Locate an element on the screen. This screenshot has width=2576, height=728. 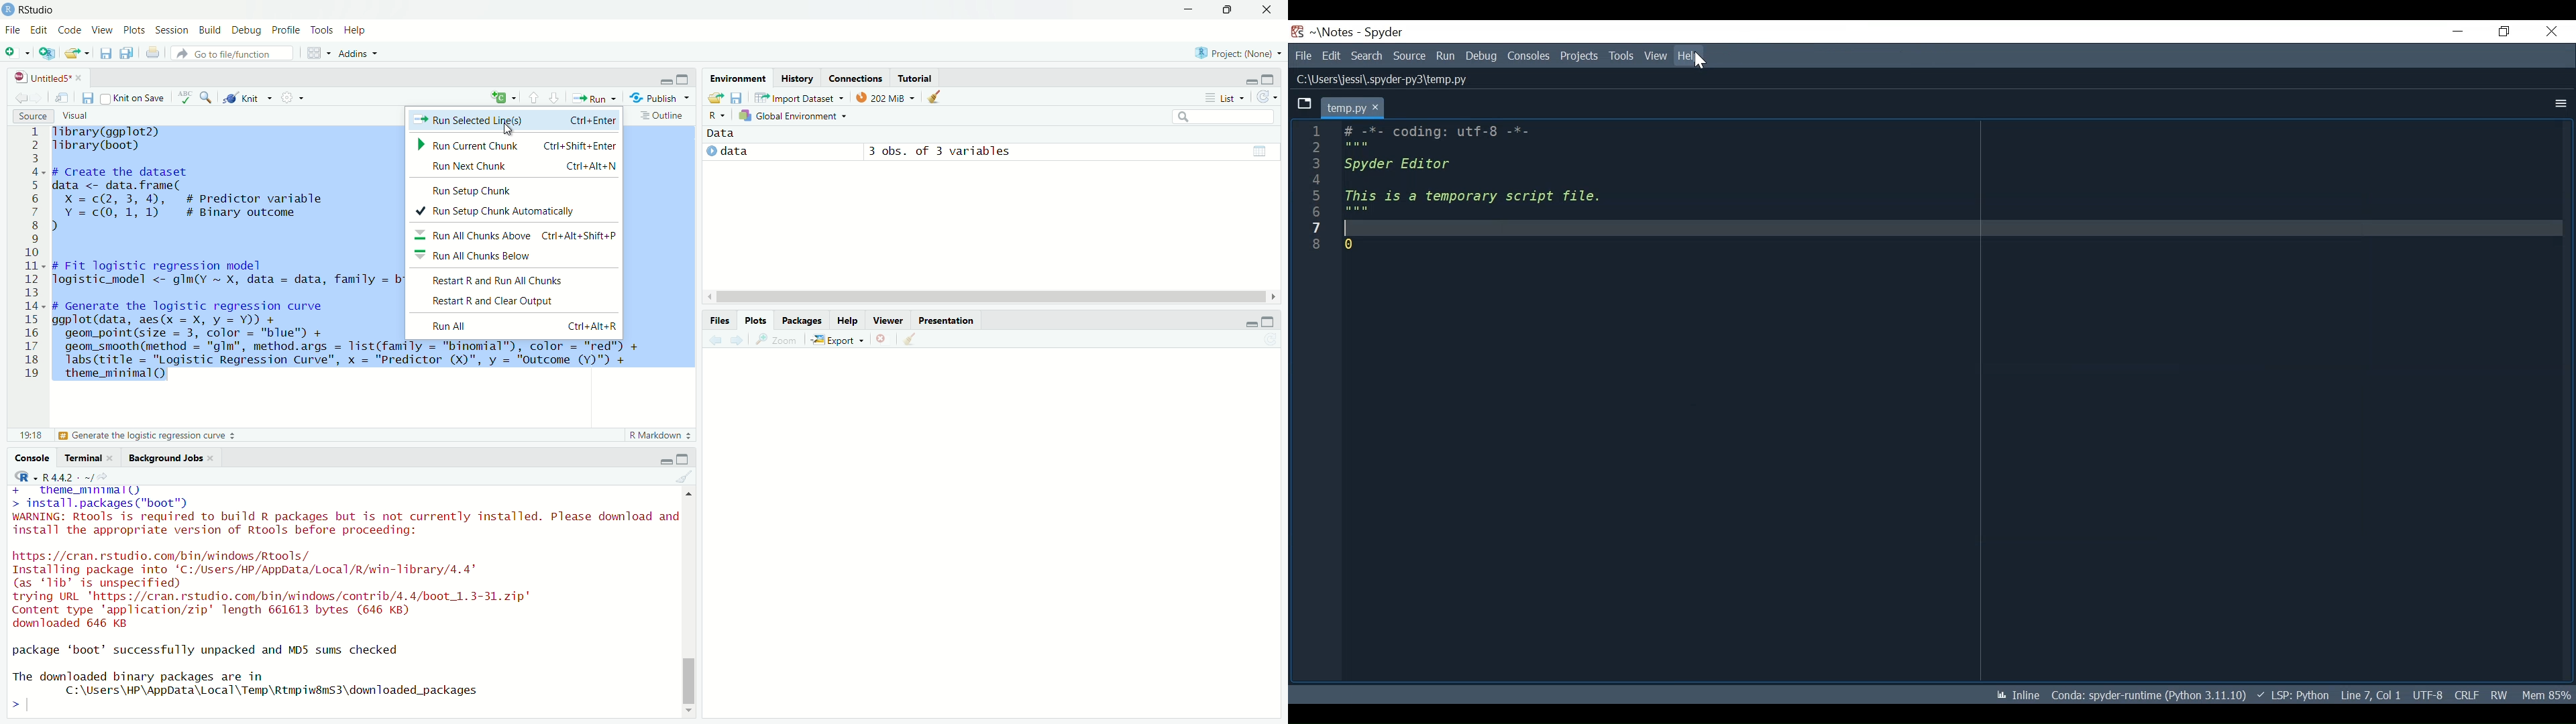
Show in new window is located at coordinates (62, 99).